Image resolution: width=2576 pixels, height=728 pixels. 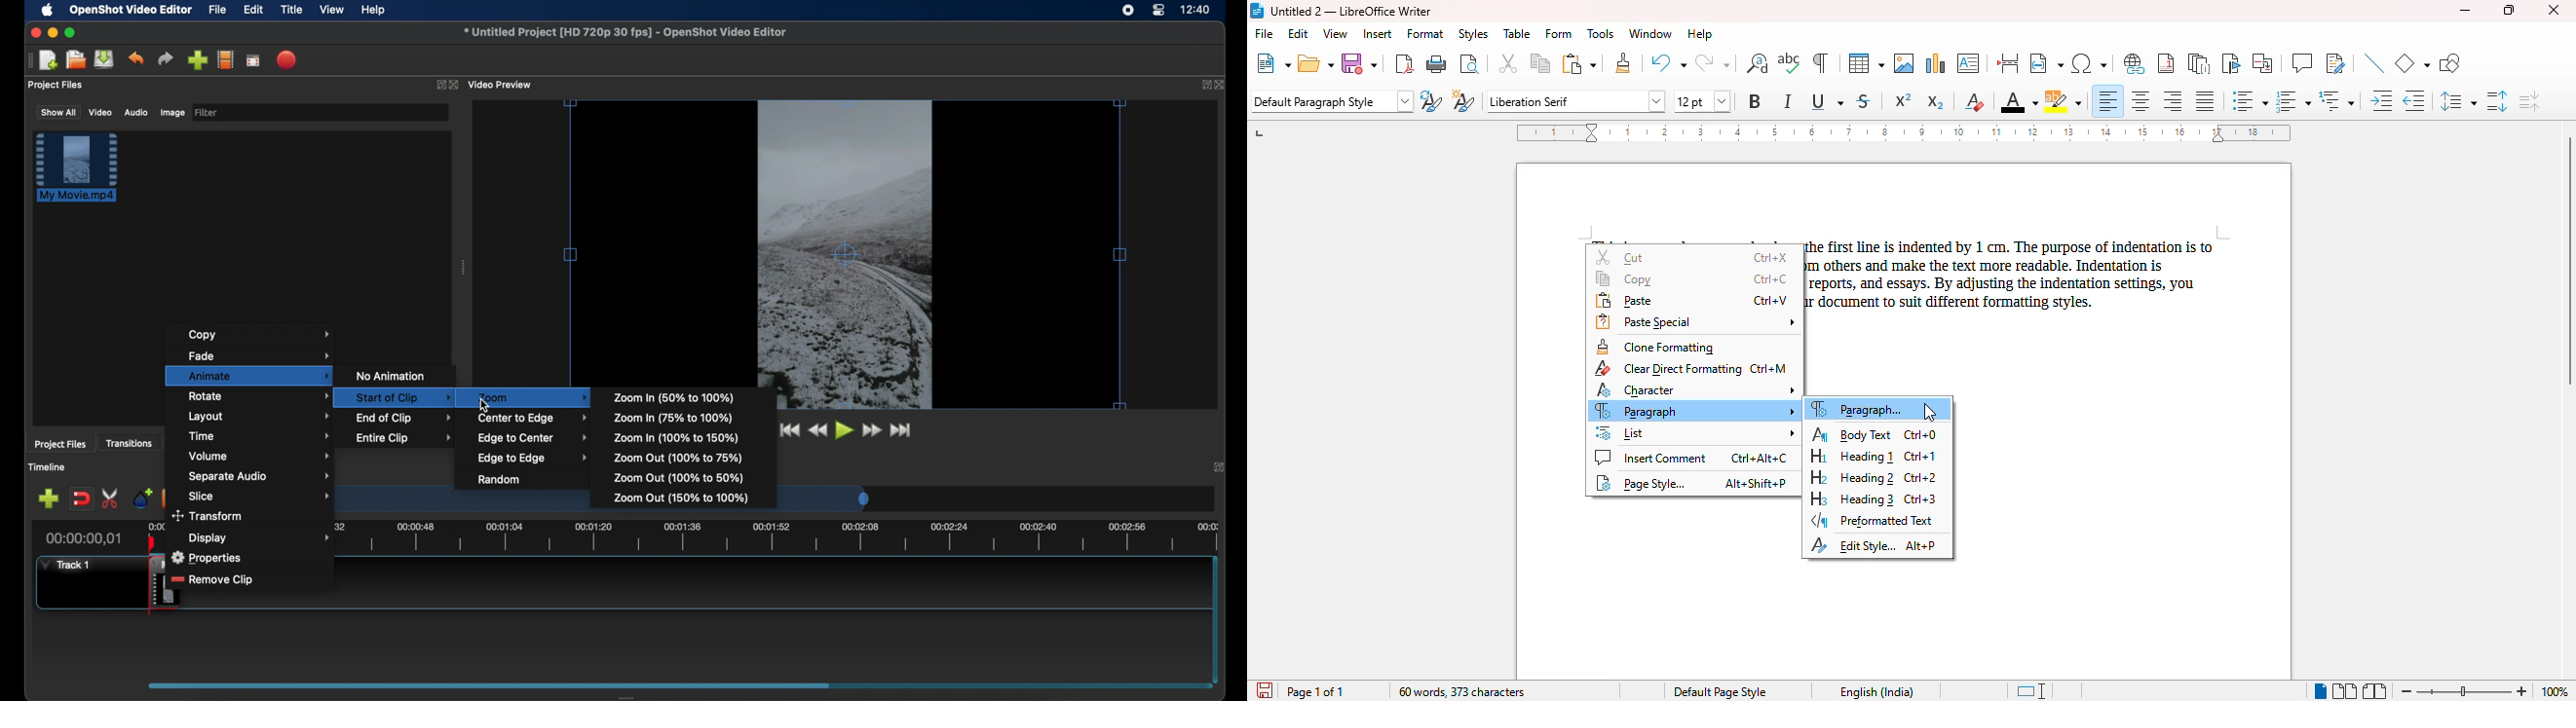 What do you see at coordinates (248, 375) in the screenshot?
I see `animate menu highlighted` at bounding box center [248, 375].